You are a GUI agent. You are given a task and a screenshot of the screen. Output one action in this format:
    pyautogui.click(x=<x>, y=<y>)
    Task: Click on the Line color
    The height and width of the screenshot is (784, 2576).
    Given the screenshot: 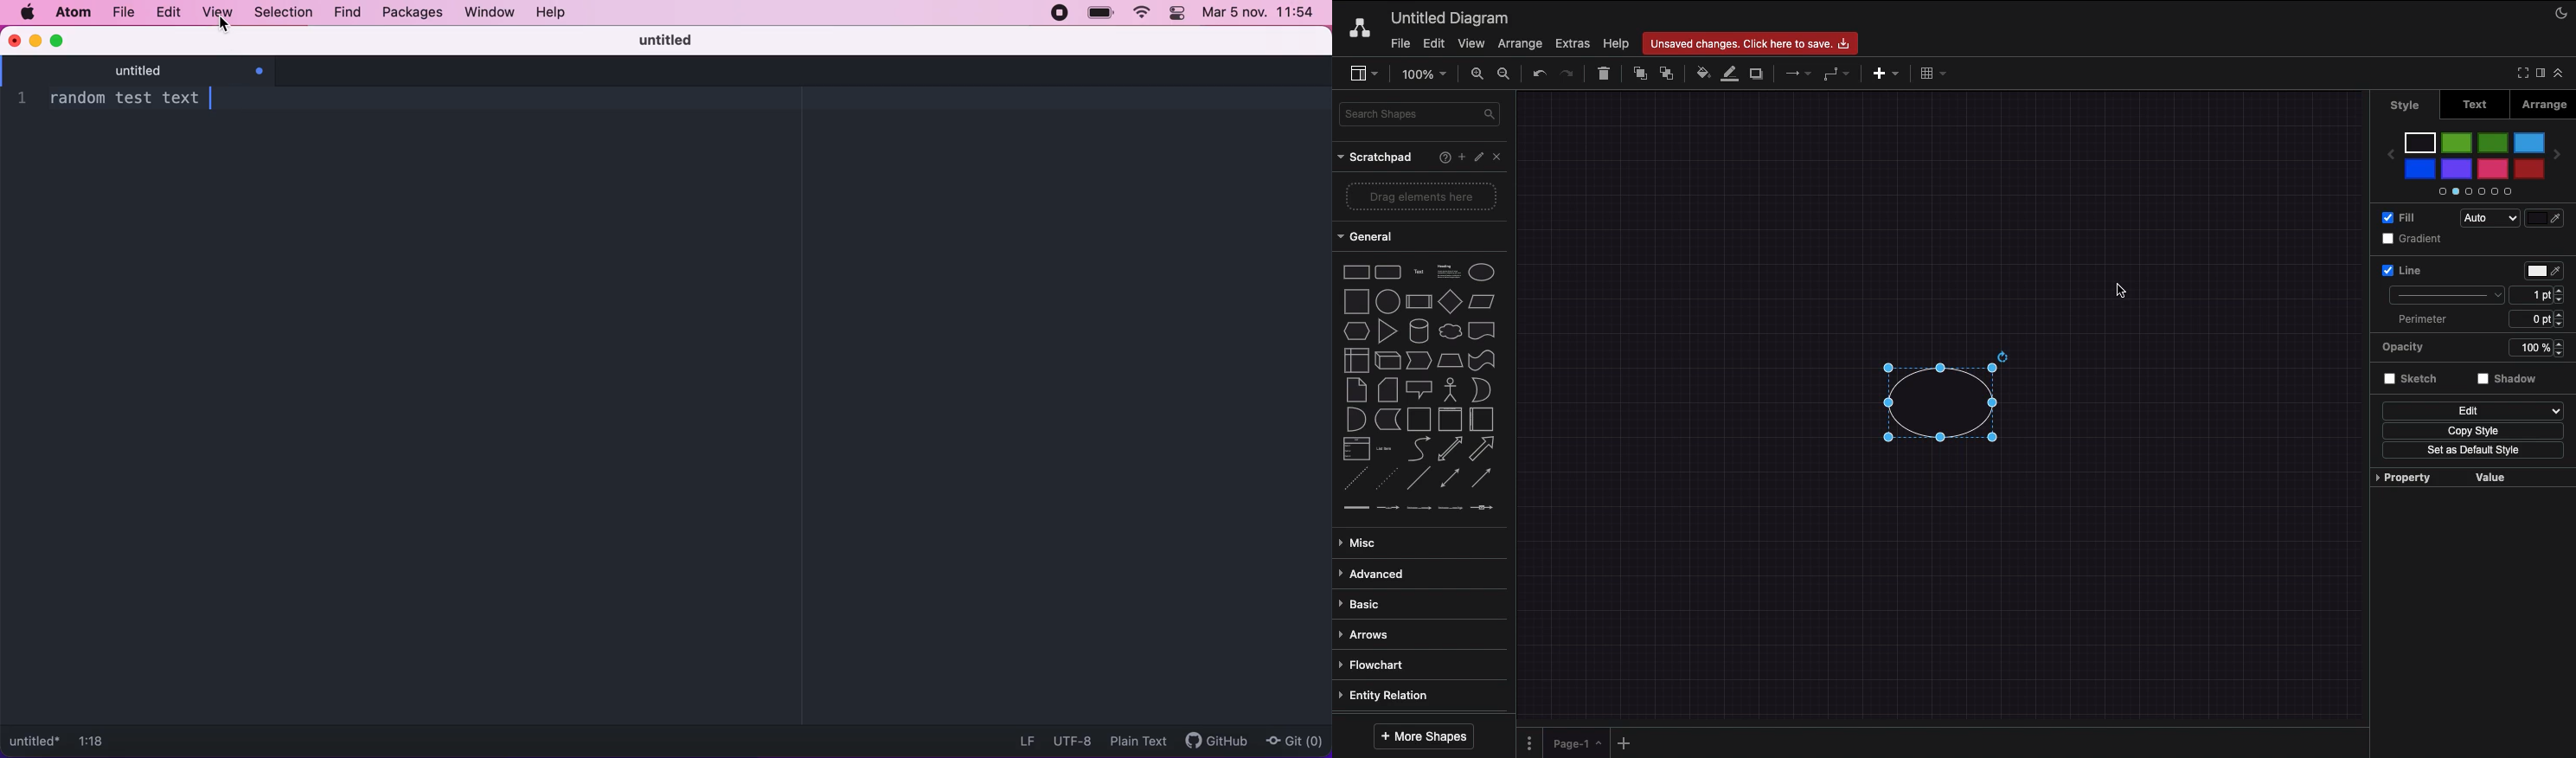 What is the action you would take?
    pyautogui.click(x=1729, y=72)
    